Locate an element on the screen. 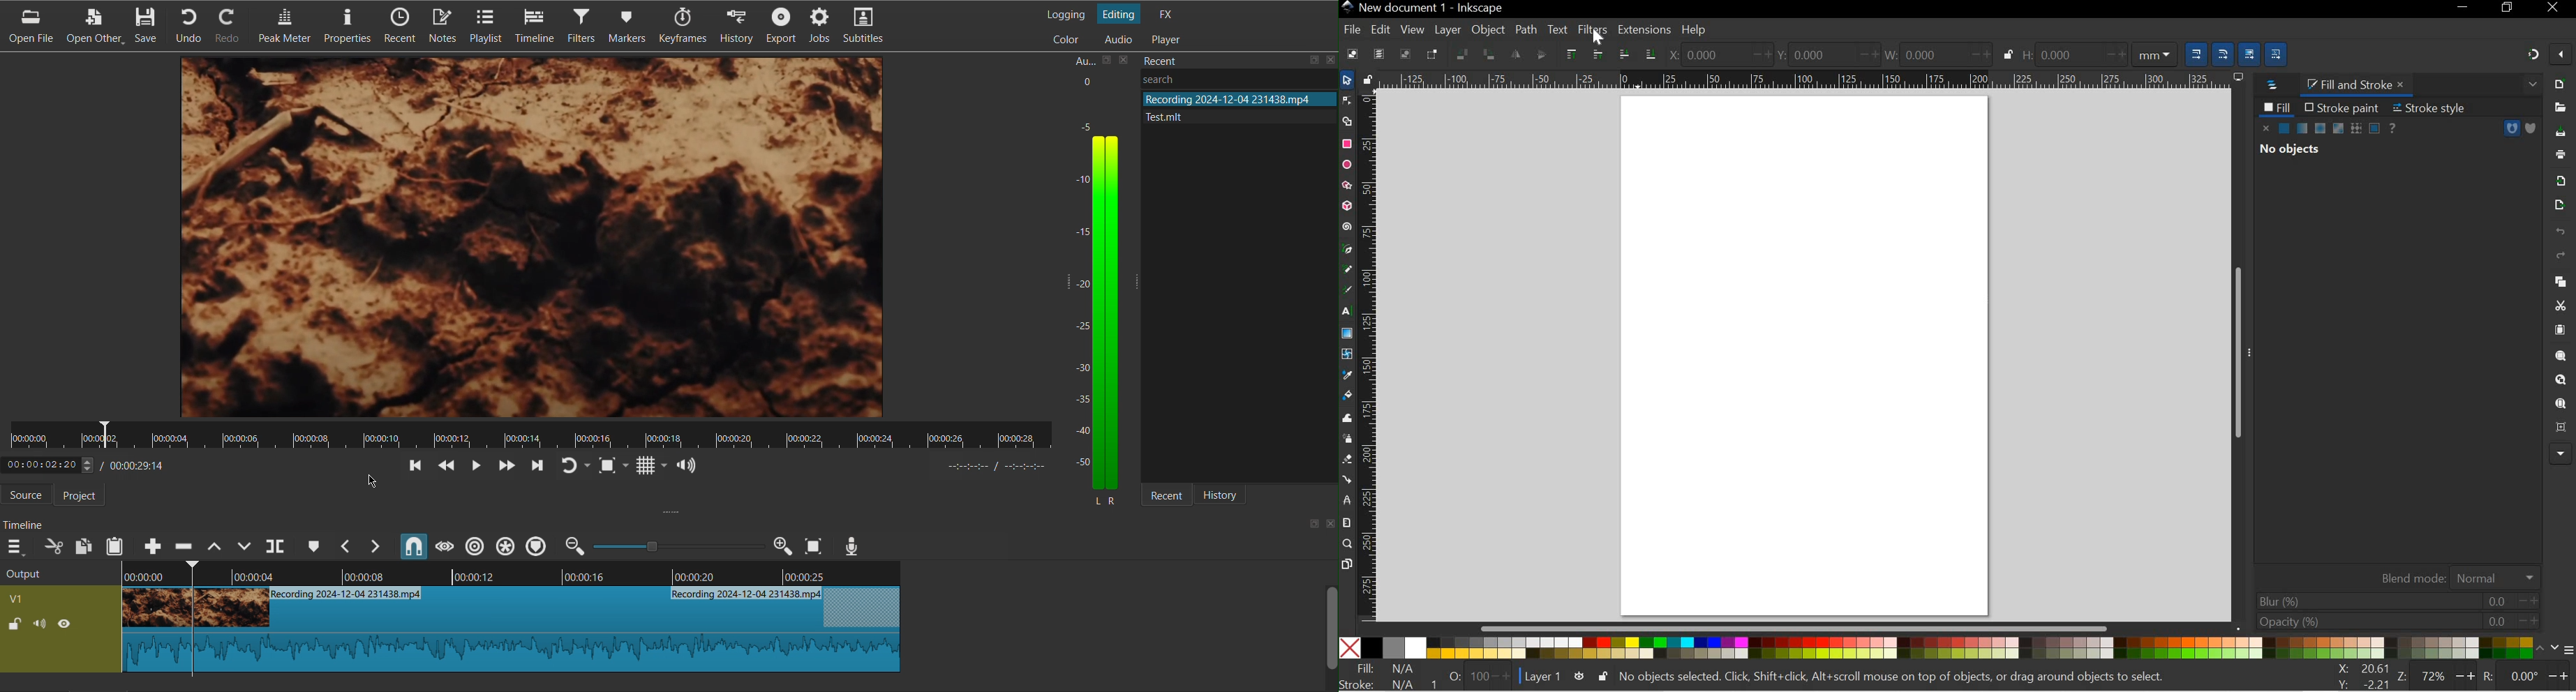 Image resolution: width=2576 pixels, height=700 pixels. PRINT is located at coordinates (2563, 153).